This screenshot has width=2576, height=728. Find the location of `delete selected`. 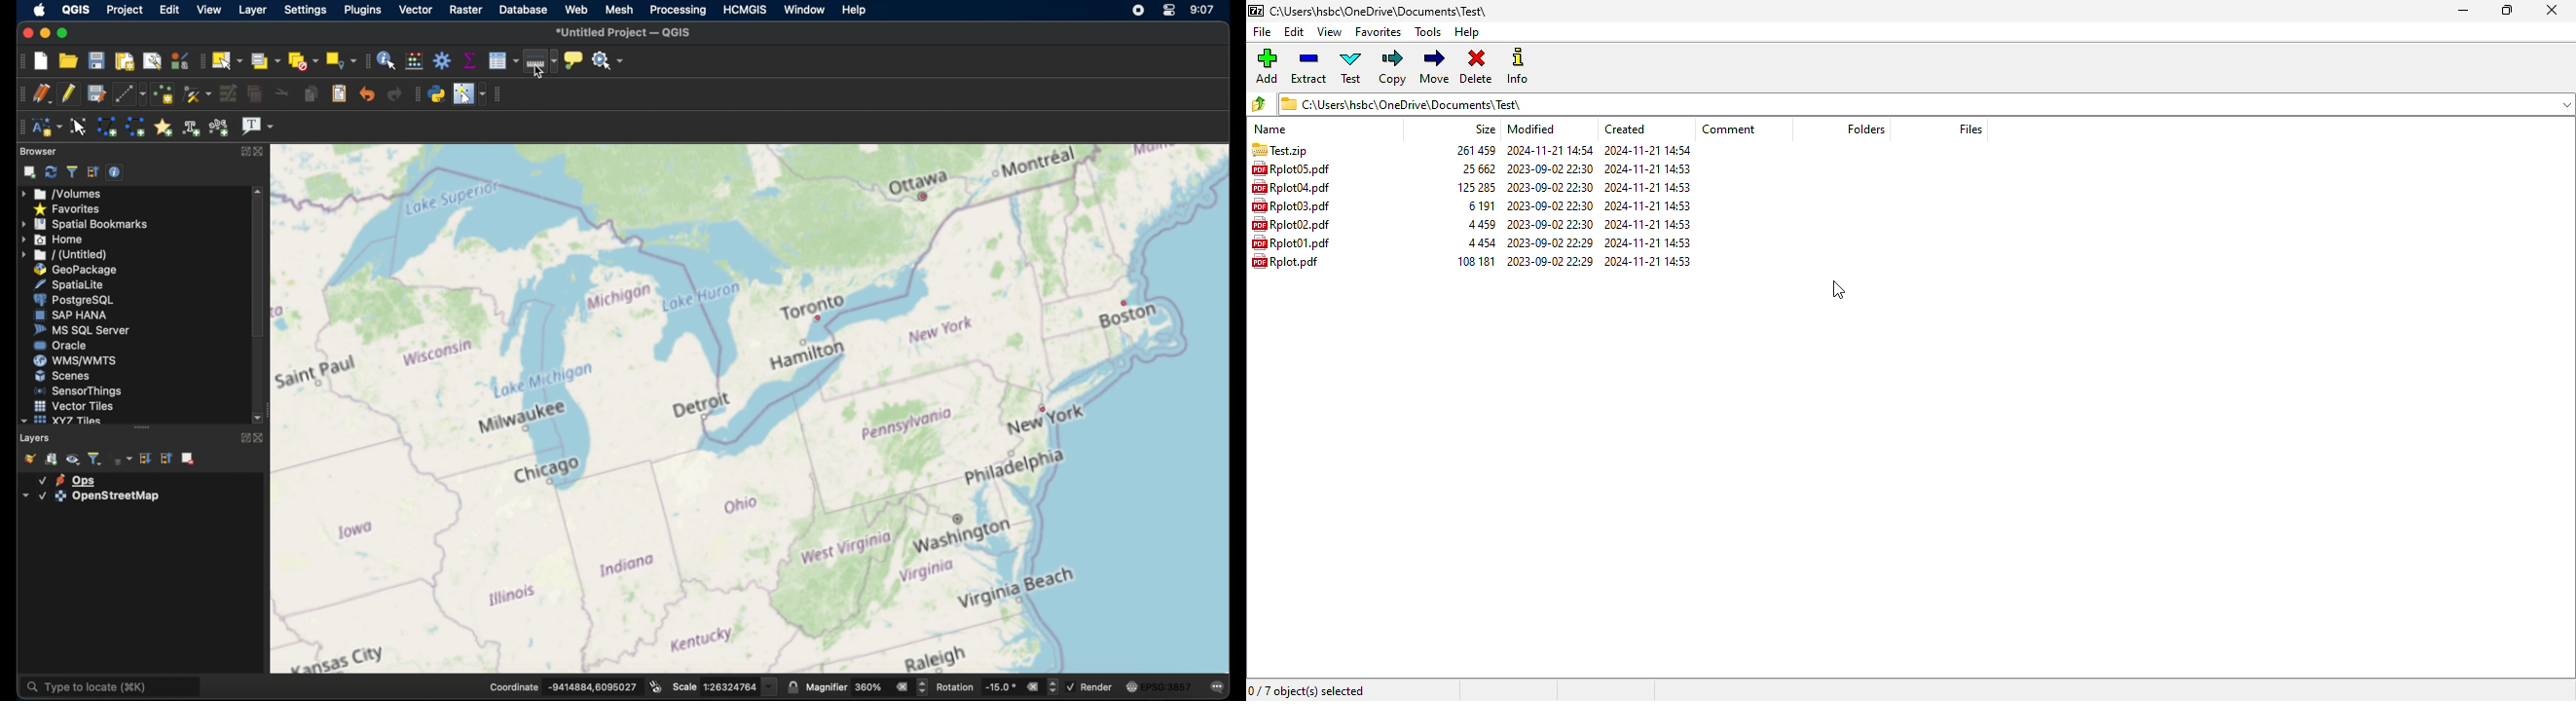

delete selected is located at coordinates (254, 94).